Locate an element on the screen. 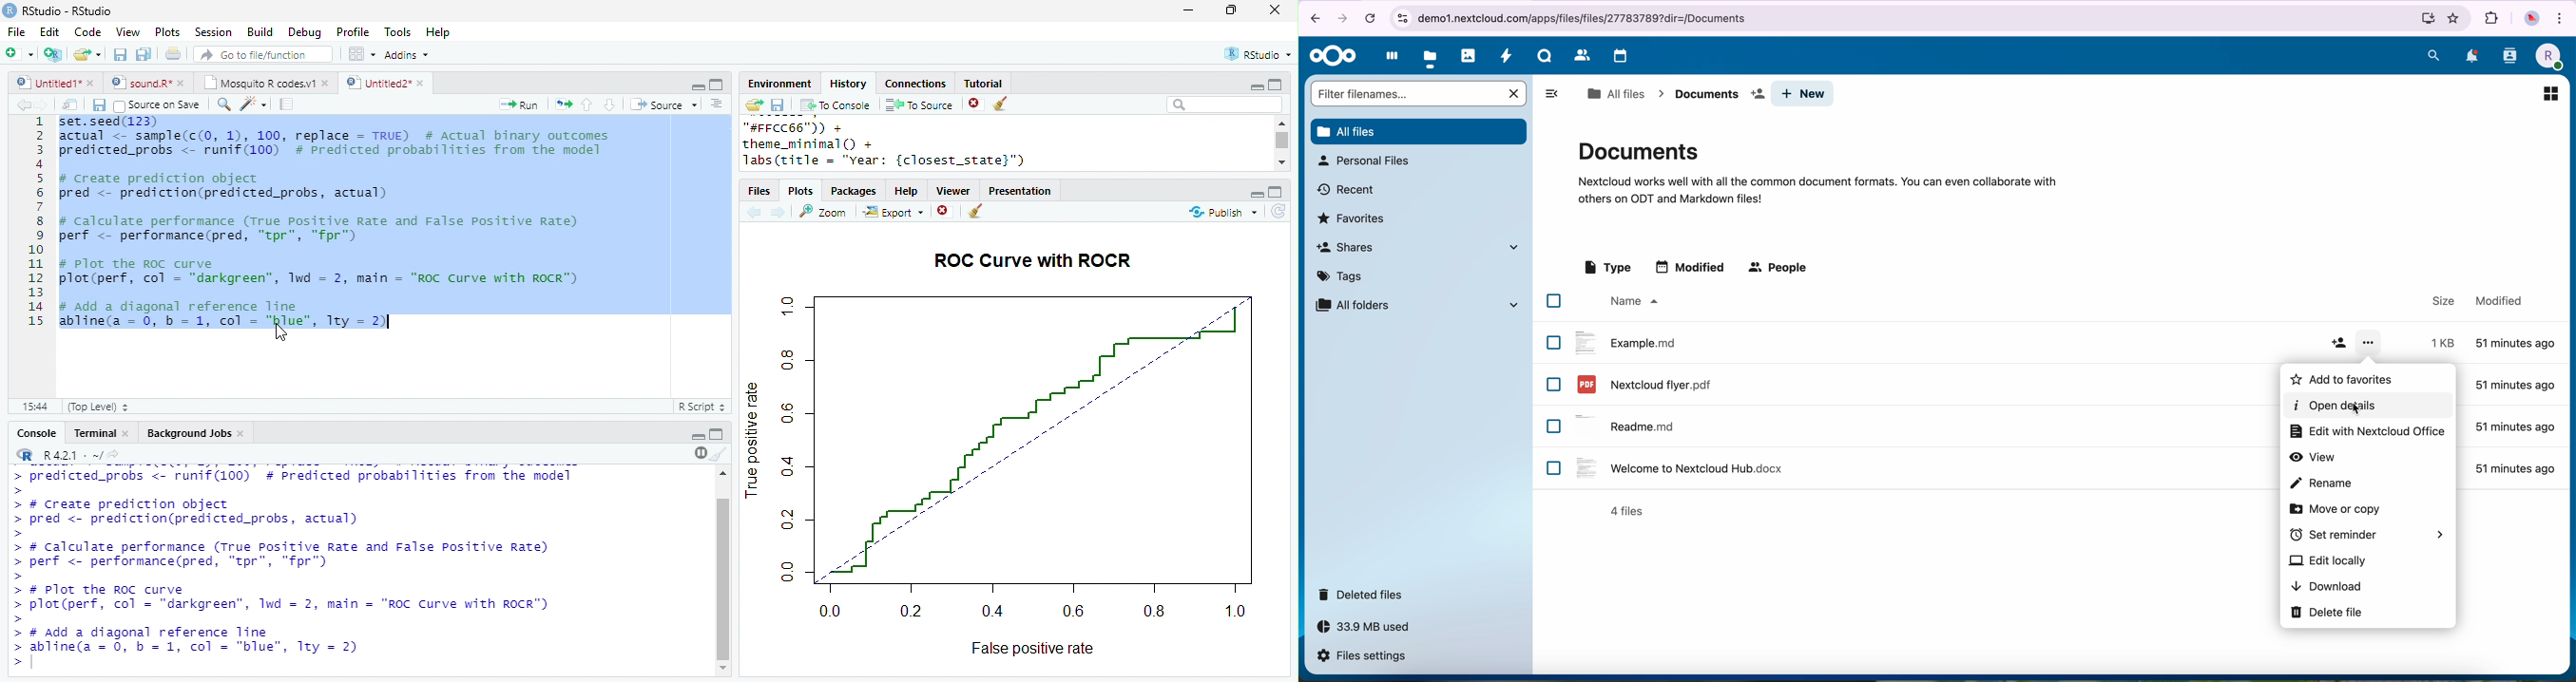  R Script is located at coordinates (702, 406).